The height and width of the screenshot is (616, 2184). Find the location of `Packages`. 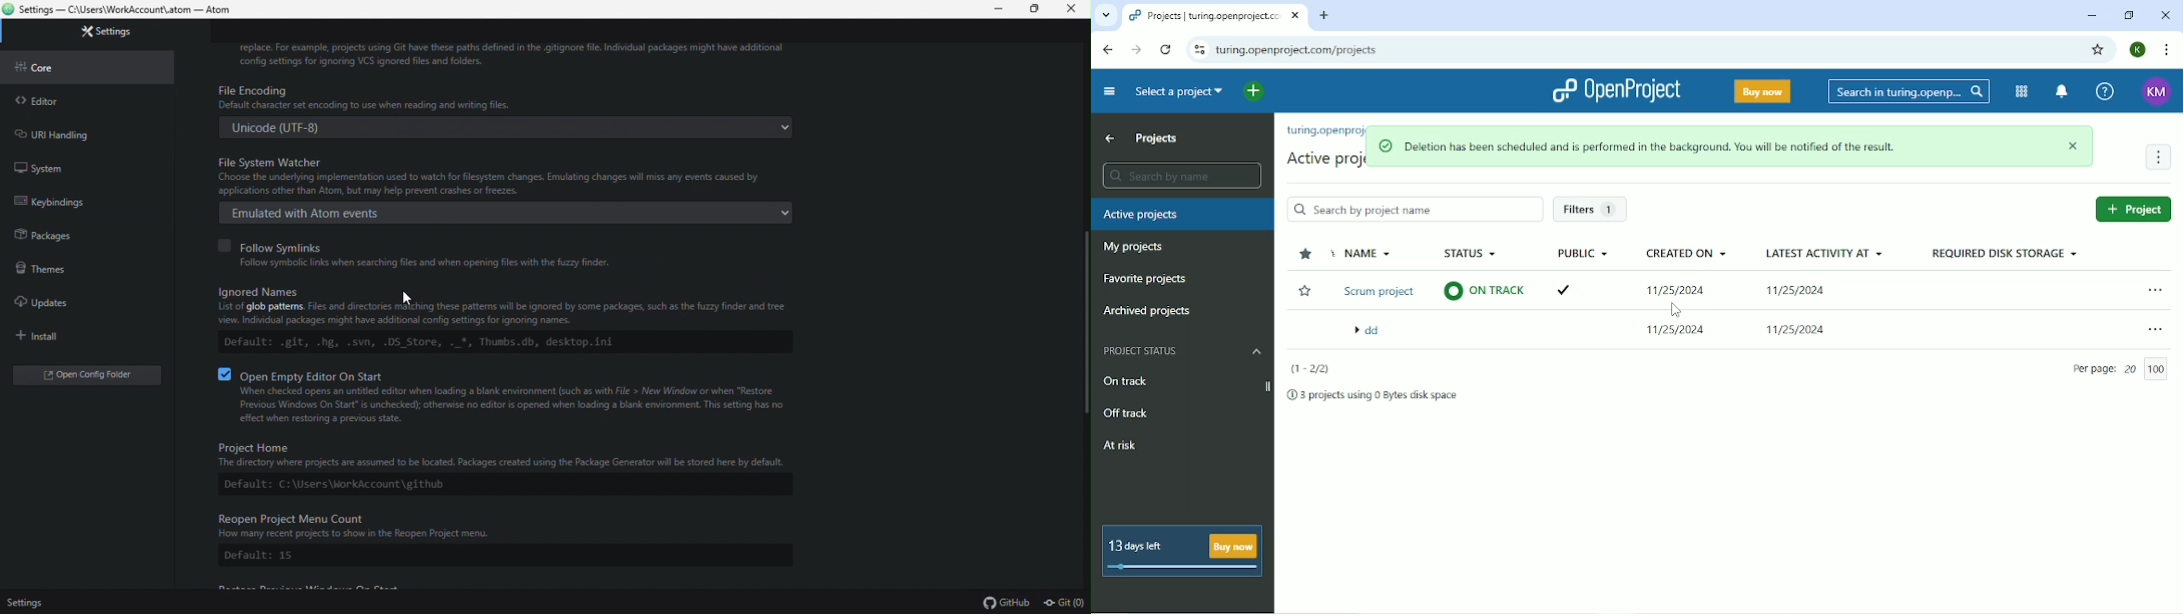

Packages is located at coordinates (80, 236).